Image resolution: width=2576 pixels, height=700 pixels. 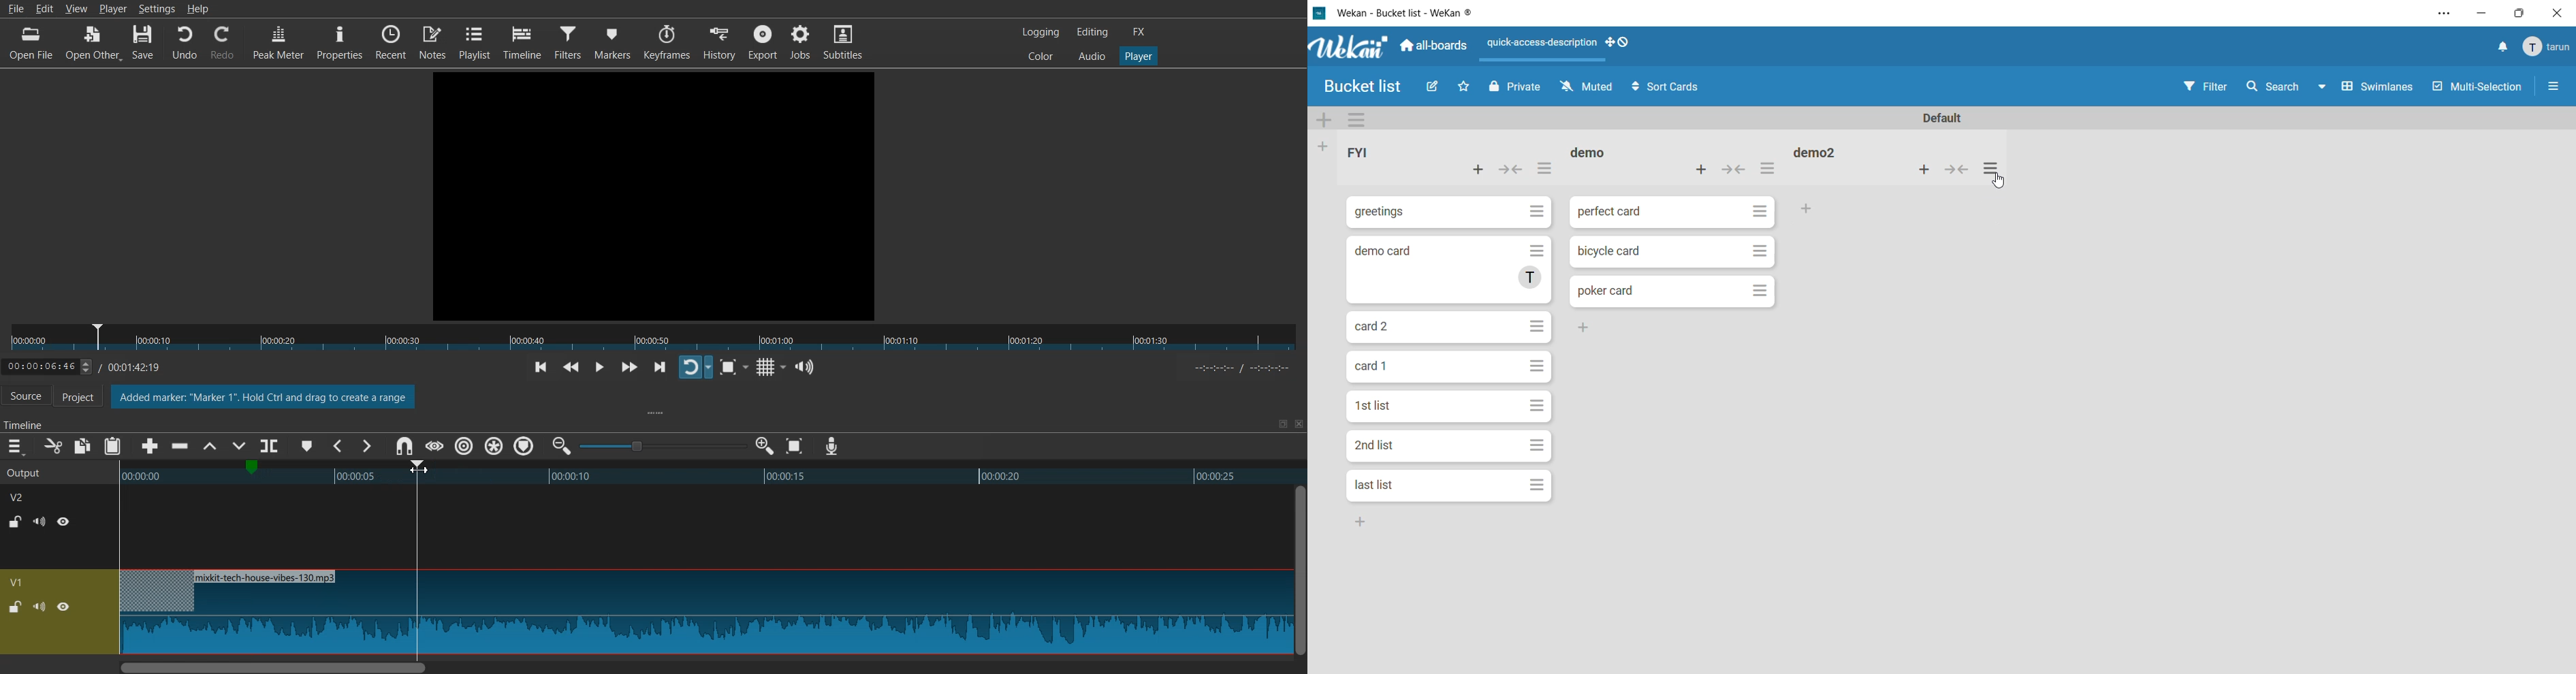 I want to click on Zoom timeline out, so click(x=562, y=445).